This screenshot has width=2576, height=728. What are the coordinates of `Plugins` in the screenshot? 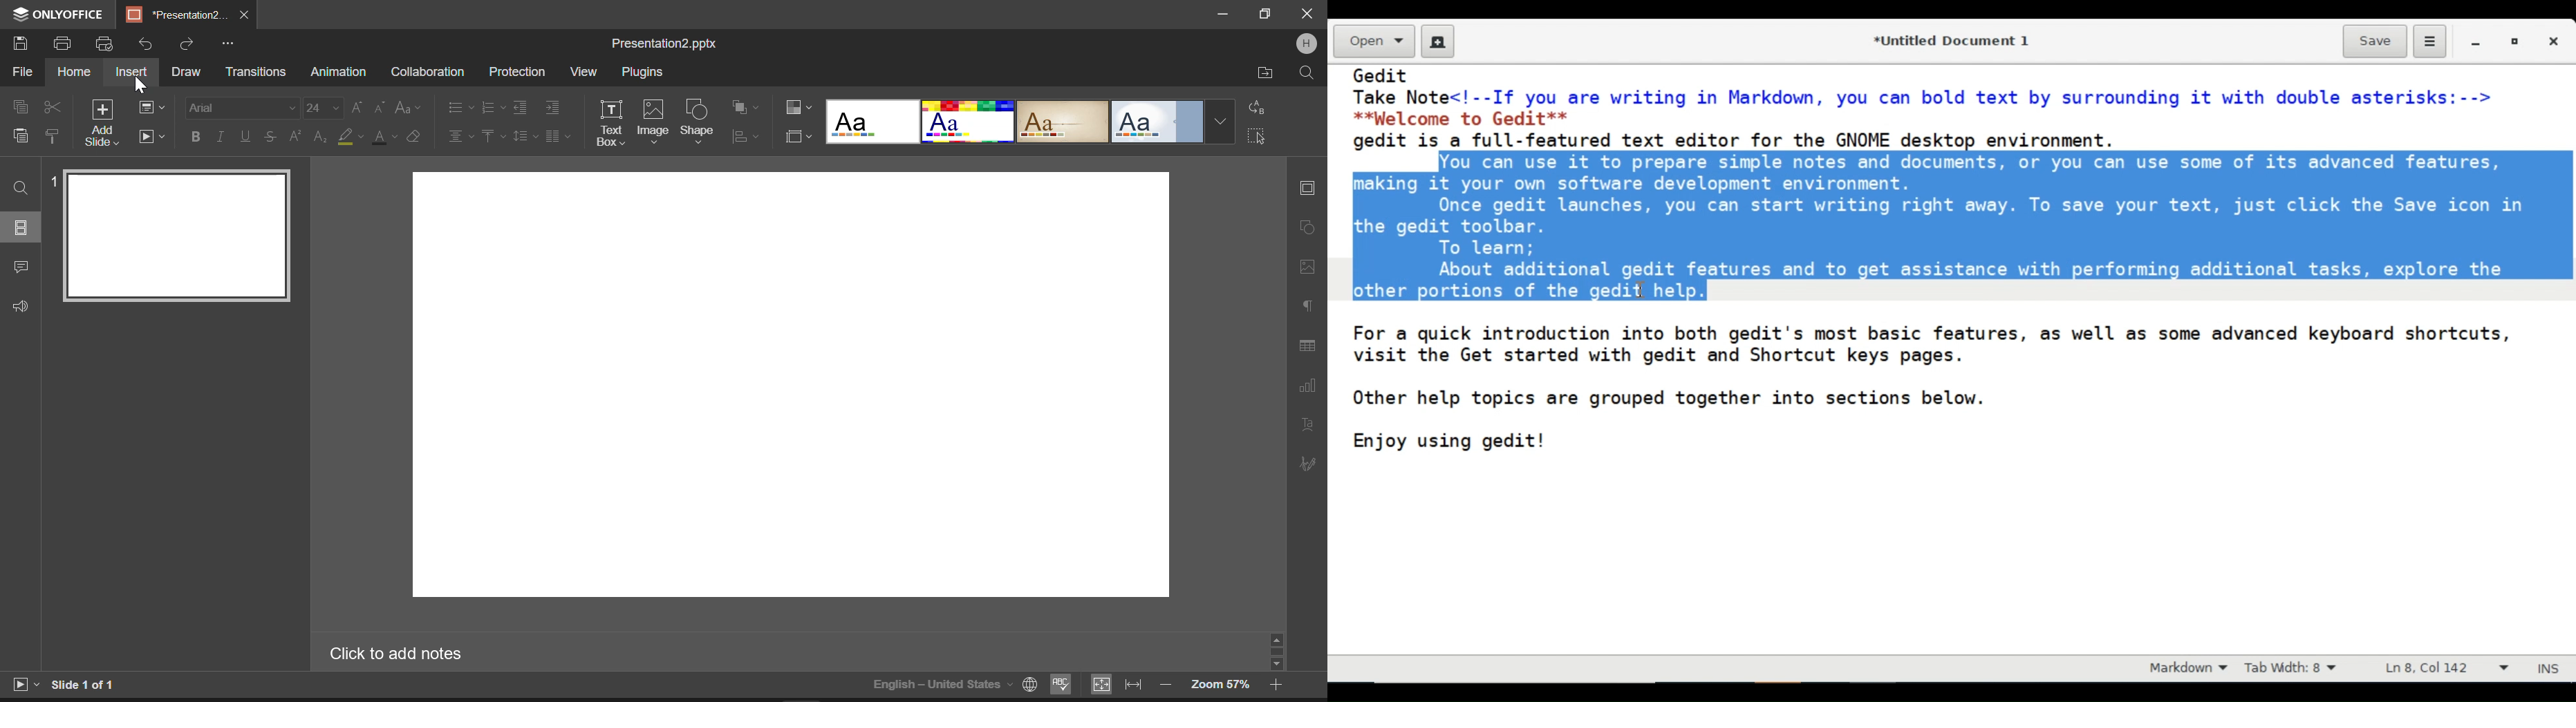 It's located at (642, 73).